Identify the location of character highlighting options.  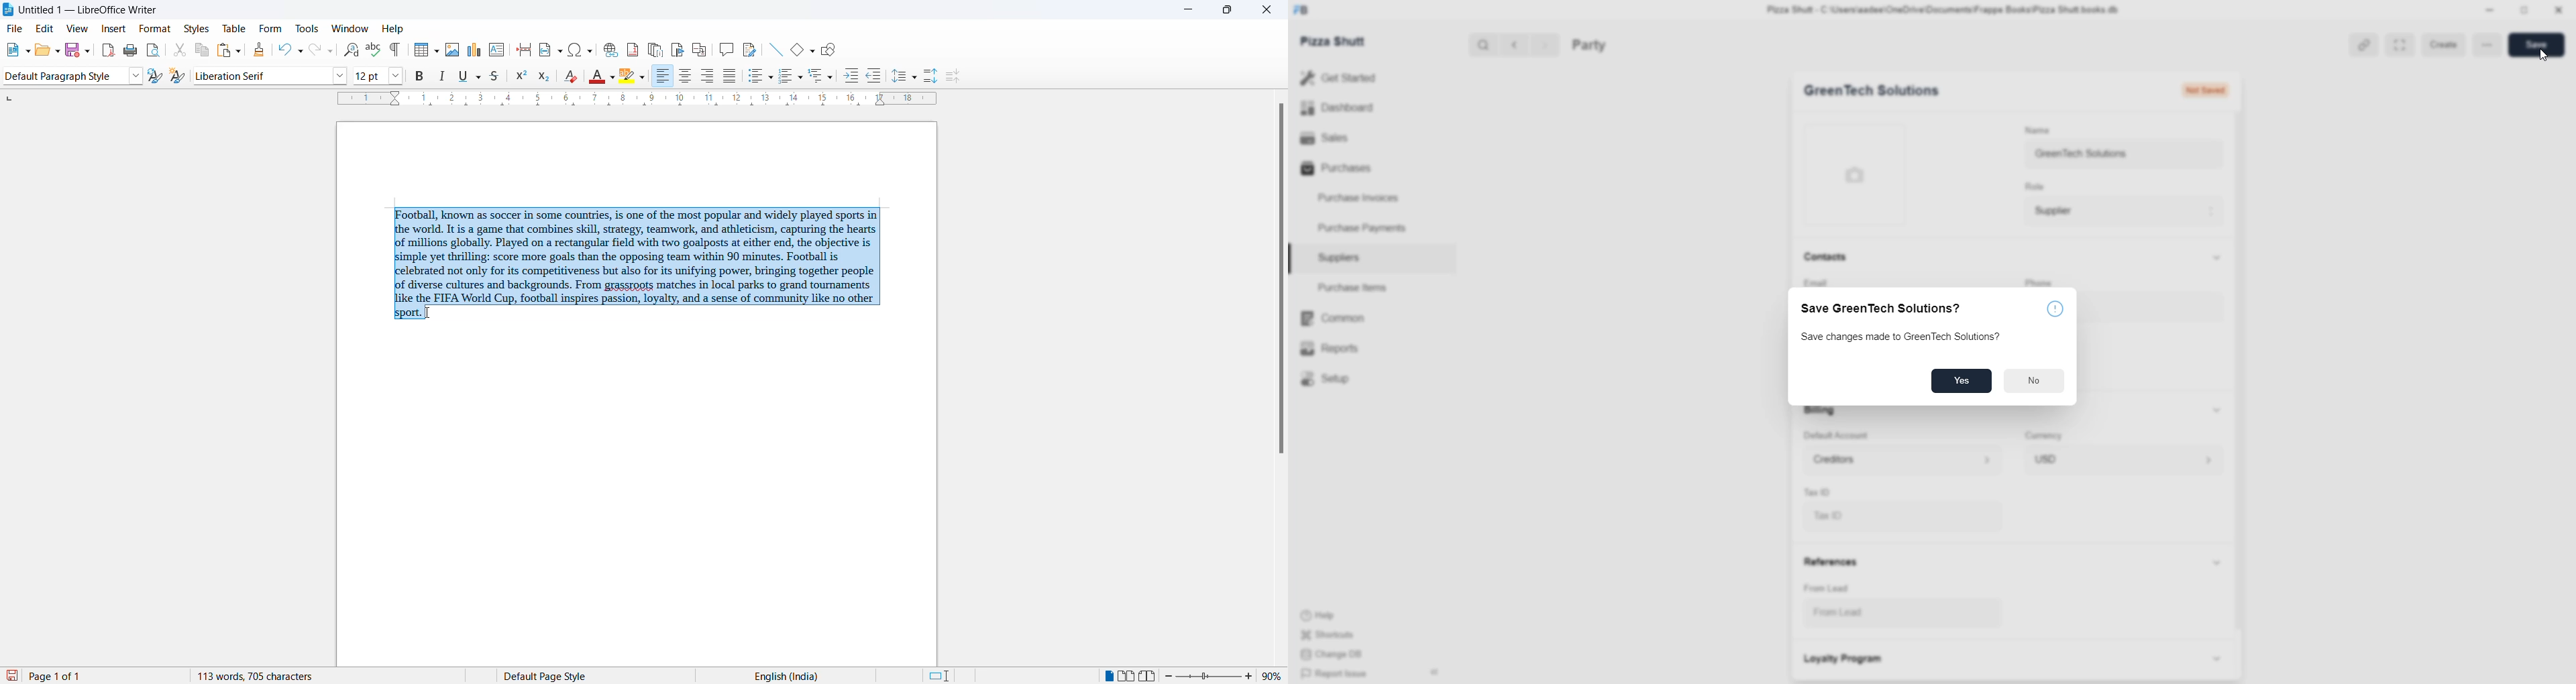
(643, 77).